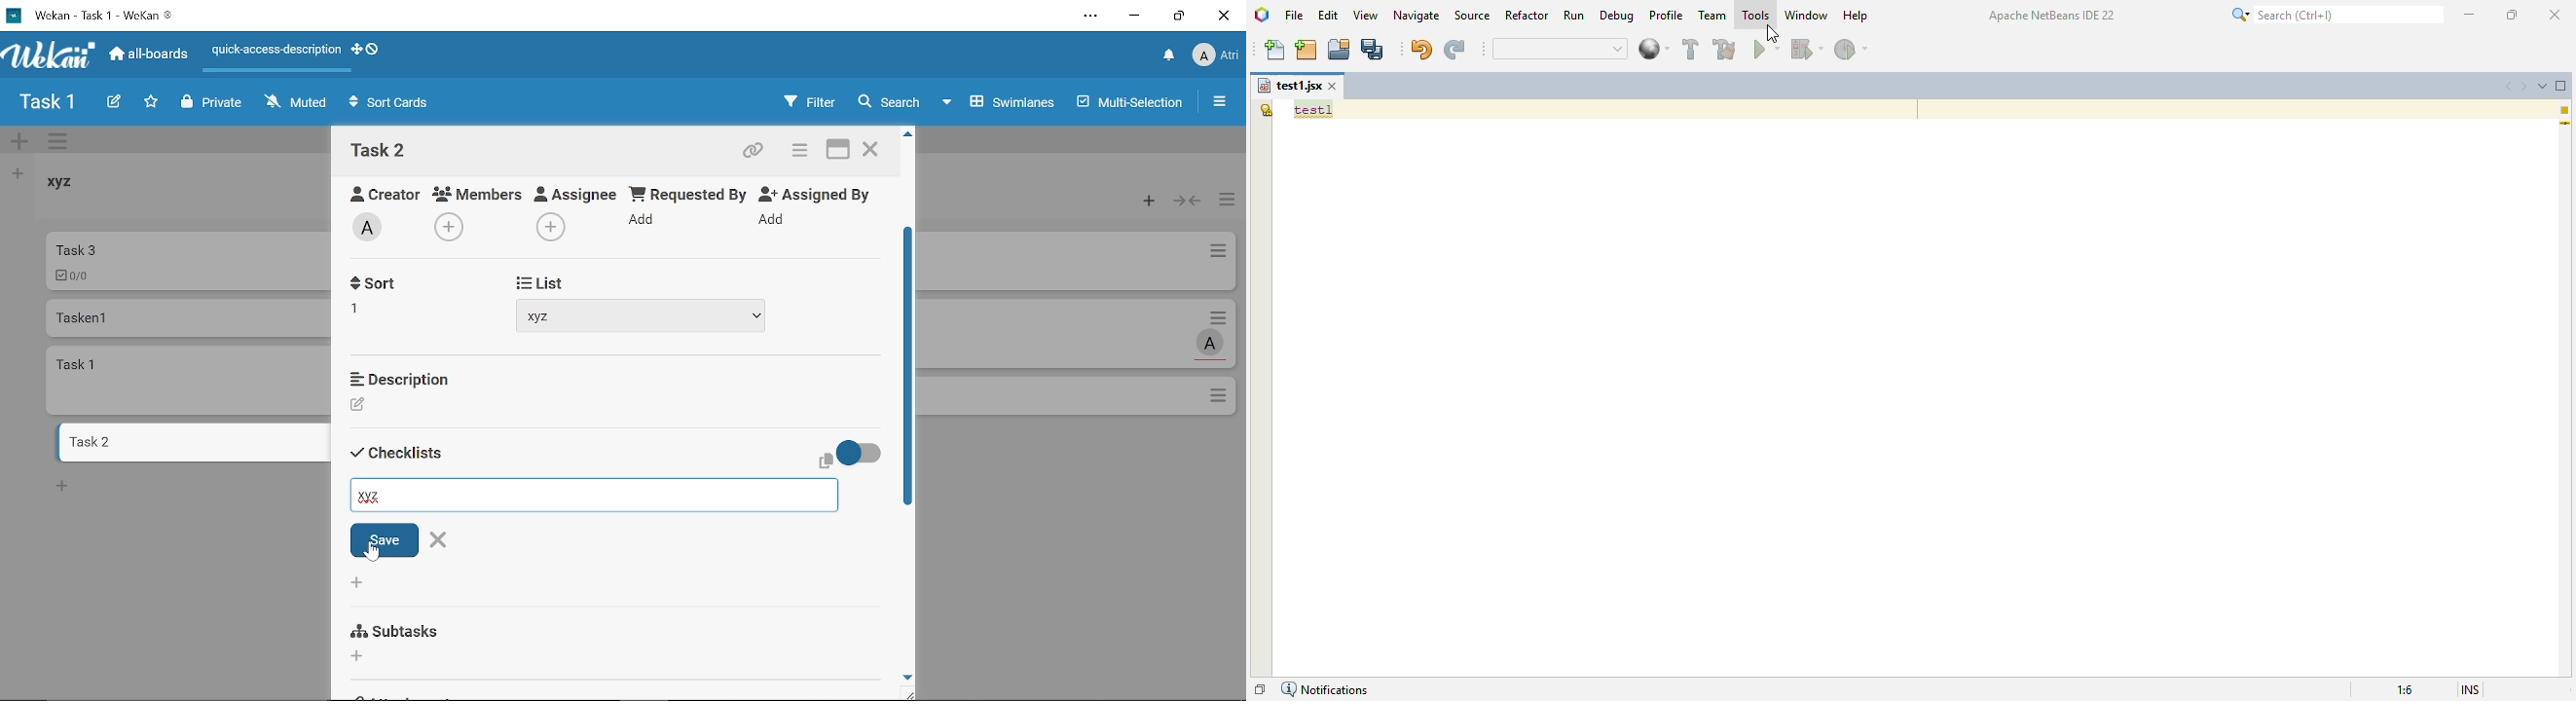 This screenshot has height=728, width=2576. What do you see at coordinates (576, 192) in the screenshot?
I see `Assignee` at bounding box center [576, 192].